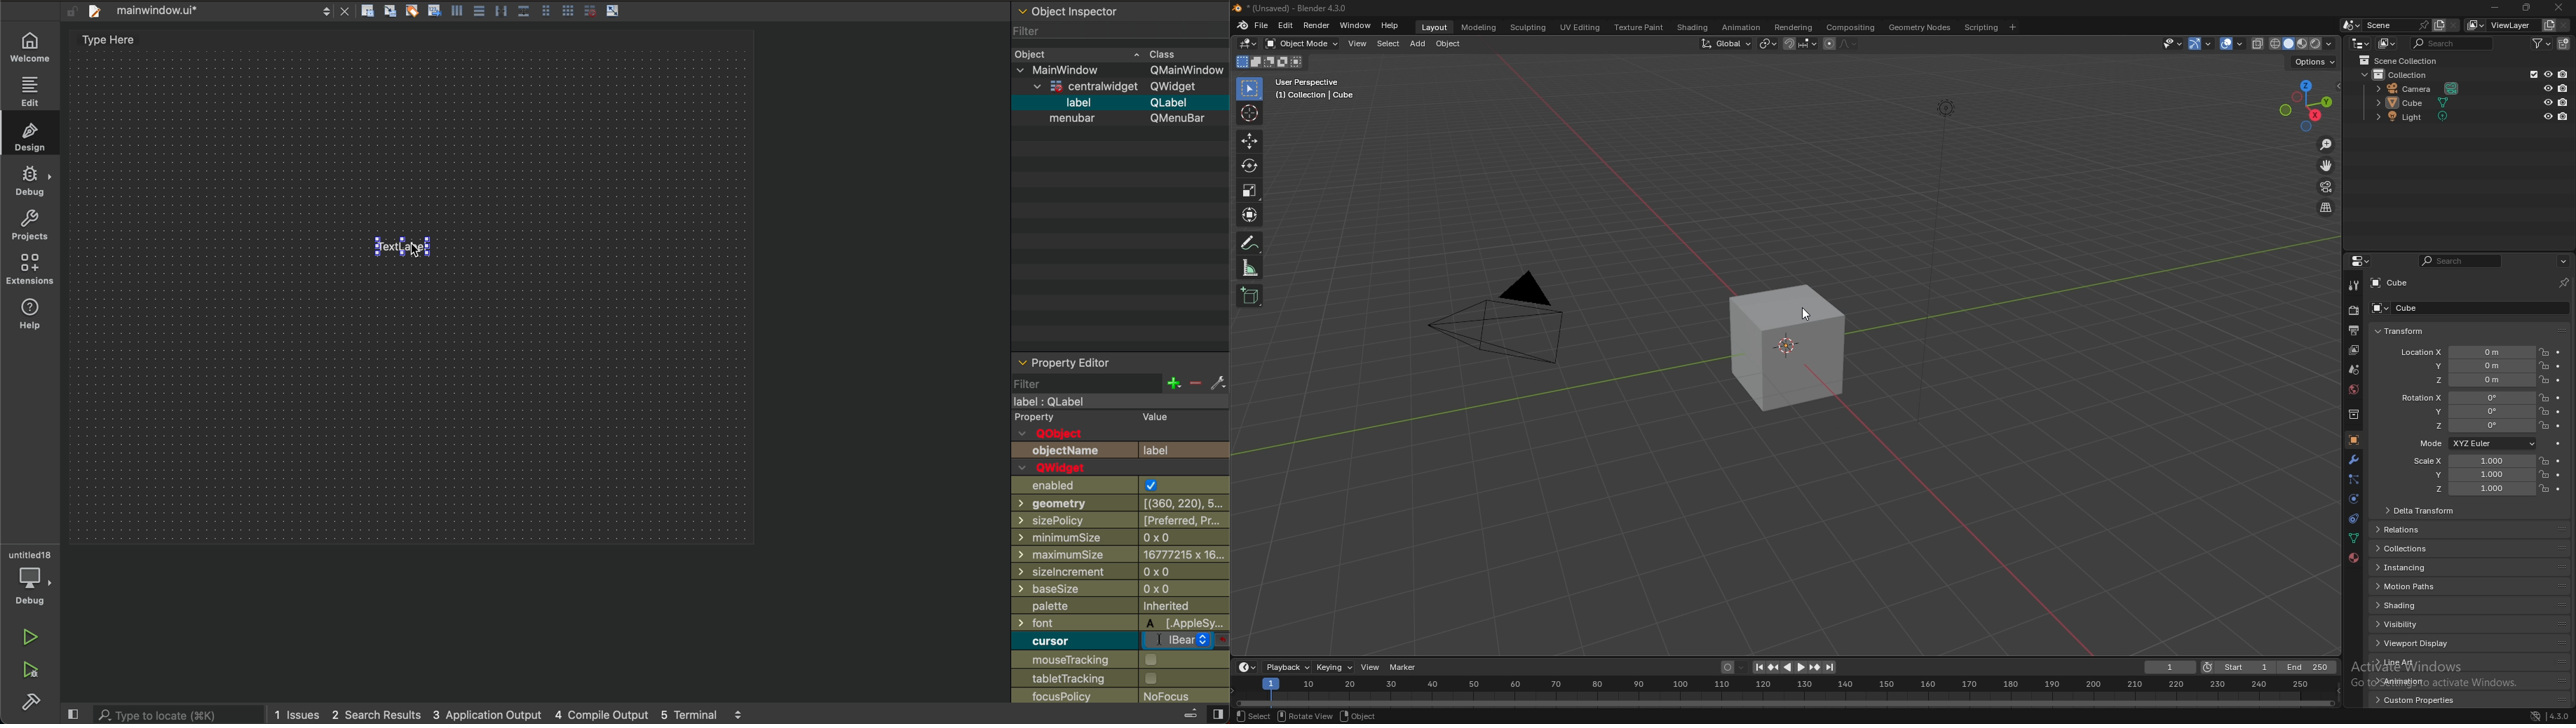 The image size is (2576, 728). I want to click on build, so click(29, 703).